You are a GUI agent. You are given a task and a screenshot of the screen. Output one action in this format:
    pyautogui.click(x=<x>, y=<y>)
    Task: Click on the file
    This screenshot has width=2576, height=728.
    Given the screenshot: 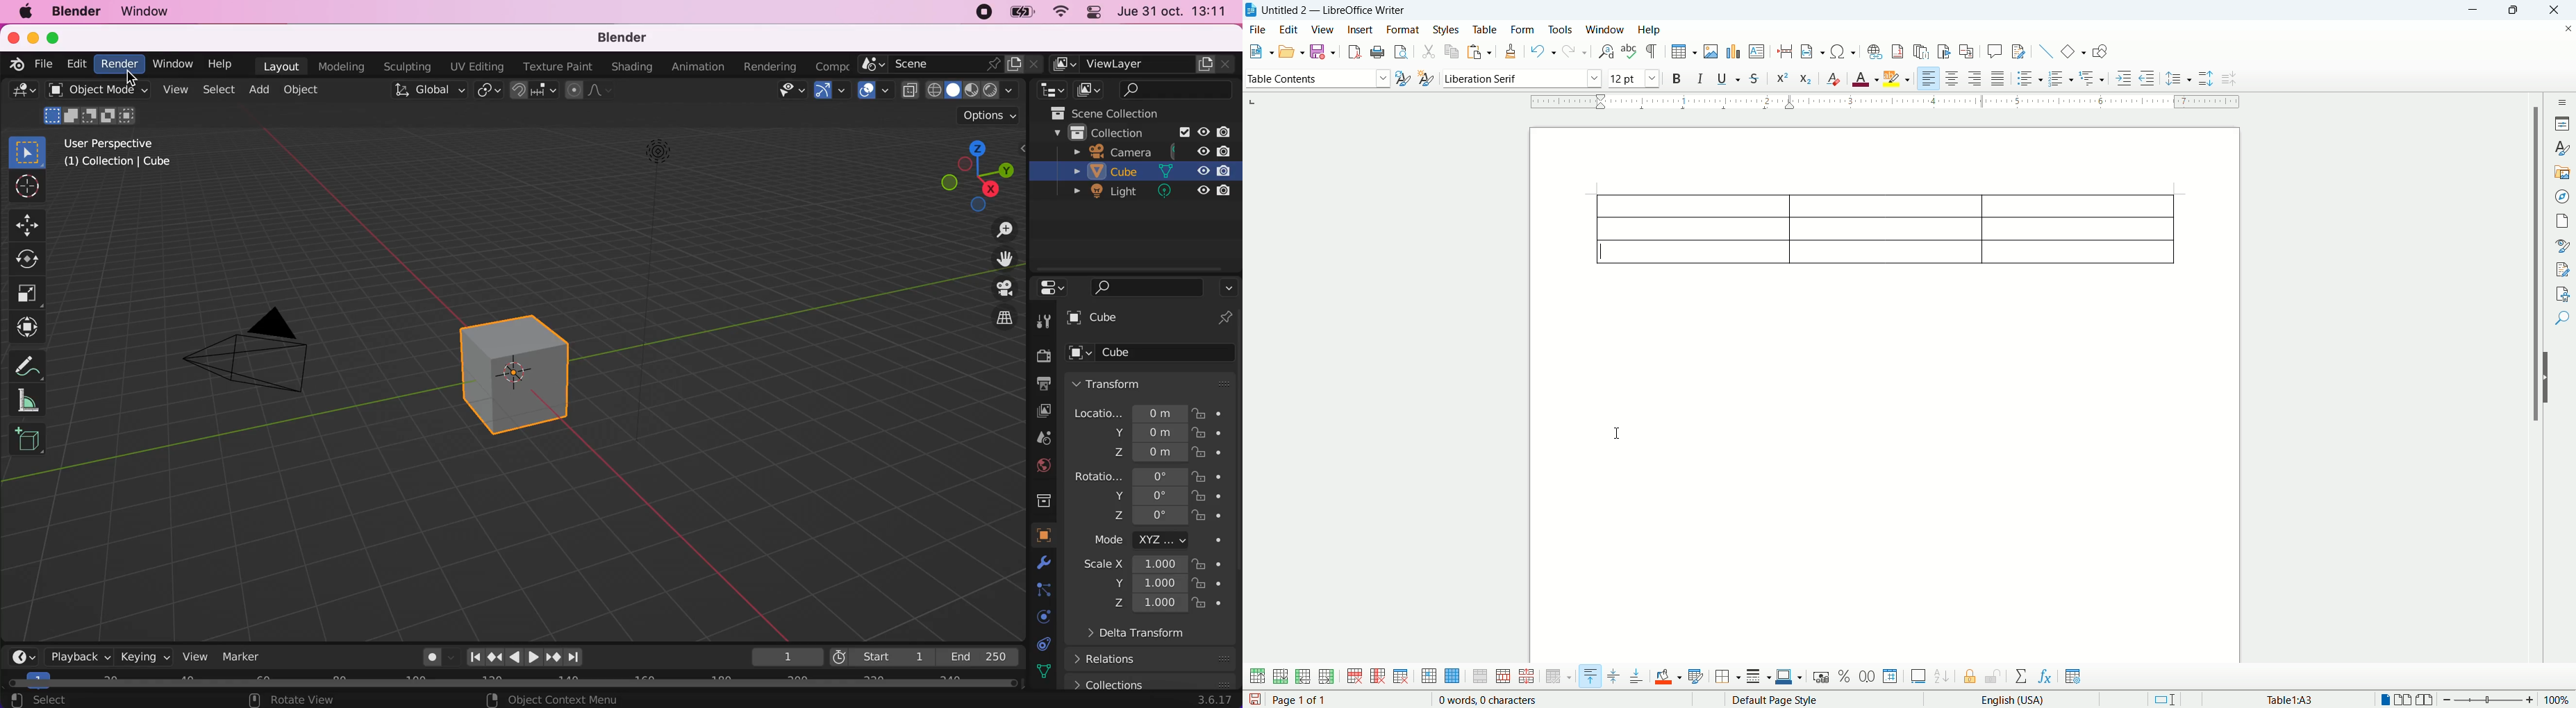 What is the action you would take?
    pyautogui.click(x=42, y=63)
    